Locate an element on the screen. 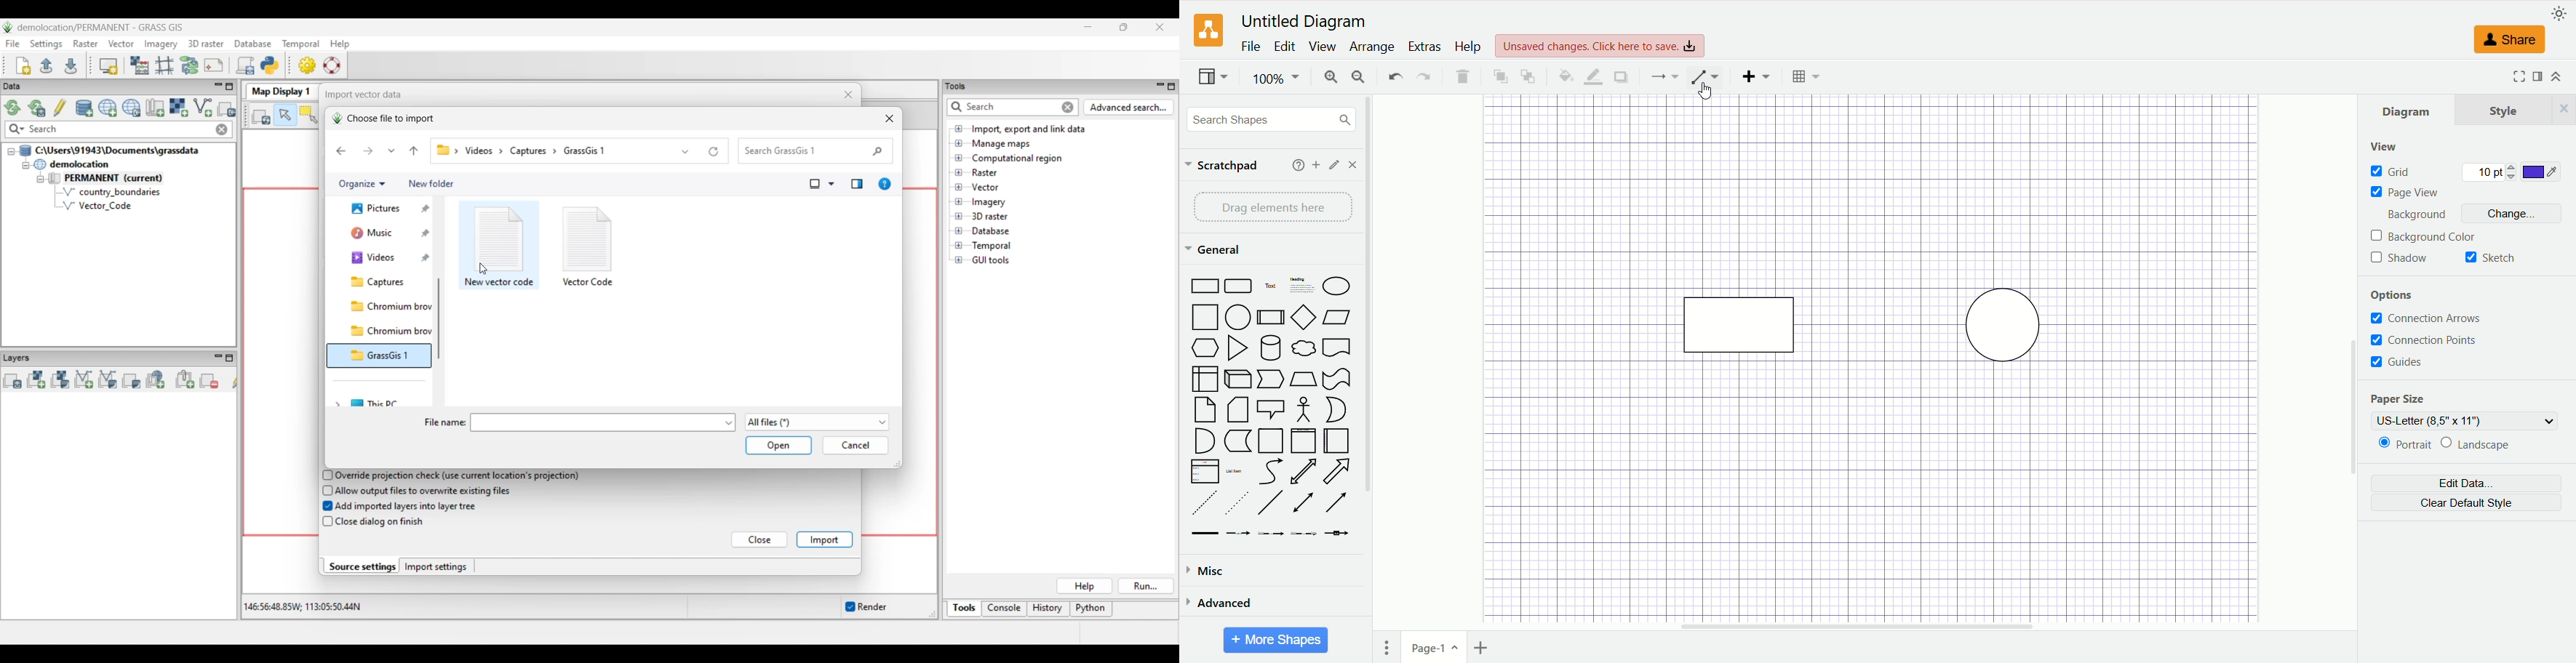 This screenshot has height=672, width=2576. appearance is located at coordinates (2556, 13).